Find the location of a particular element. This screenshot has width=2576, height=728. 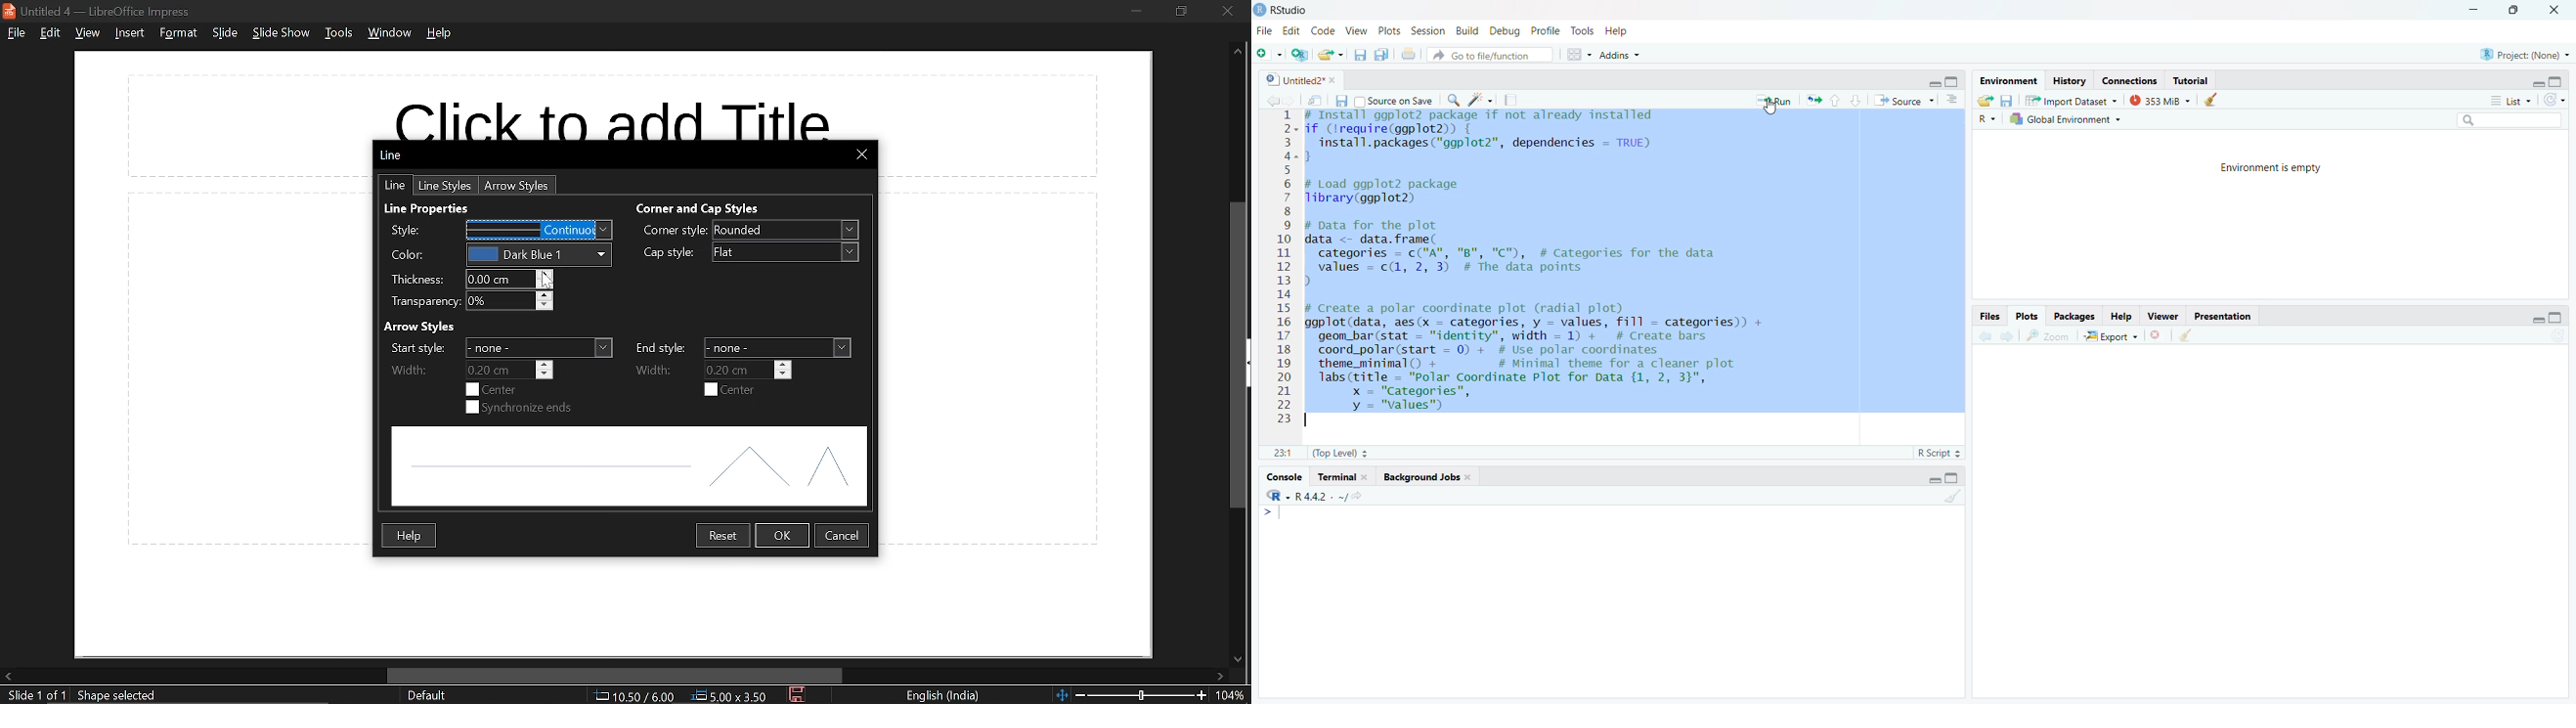

R Script 3 is located at coordinates (1941, 451).